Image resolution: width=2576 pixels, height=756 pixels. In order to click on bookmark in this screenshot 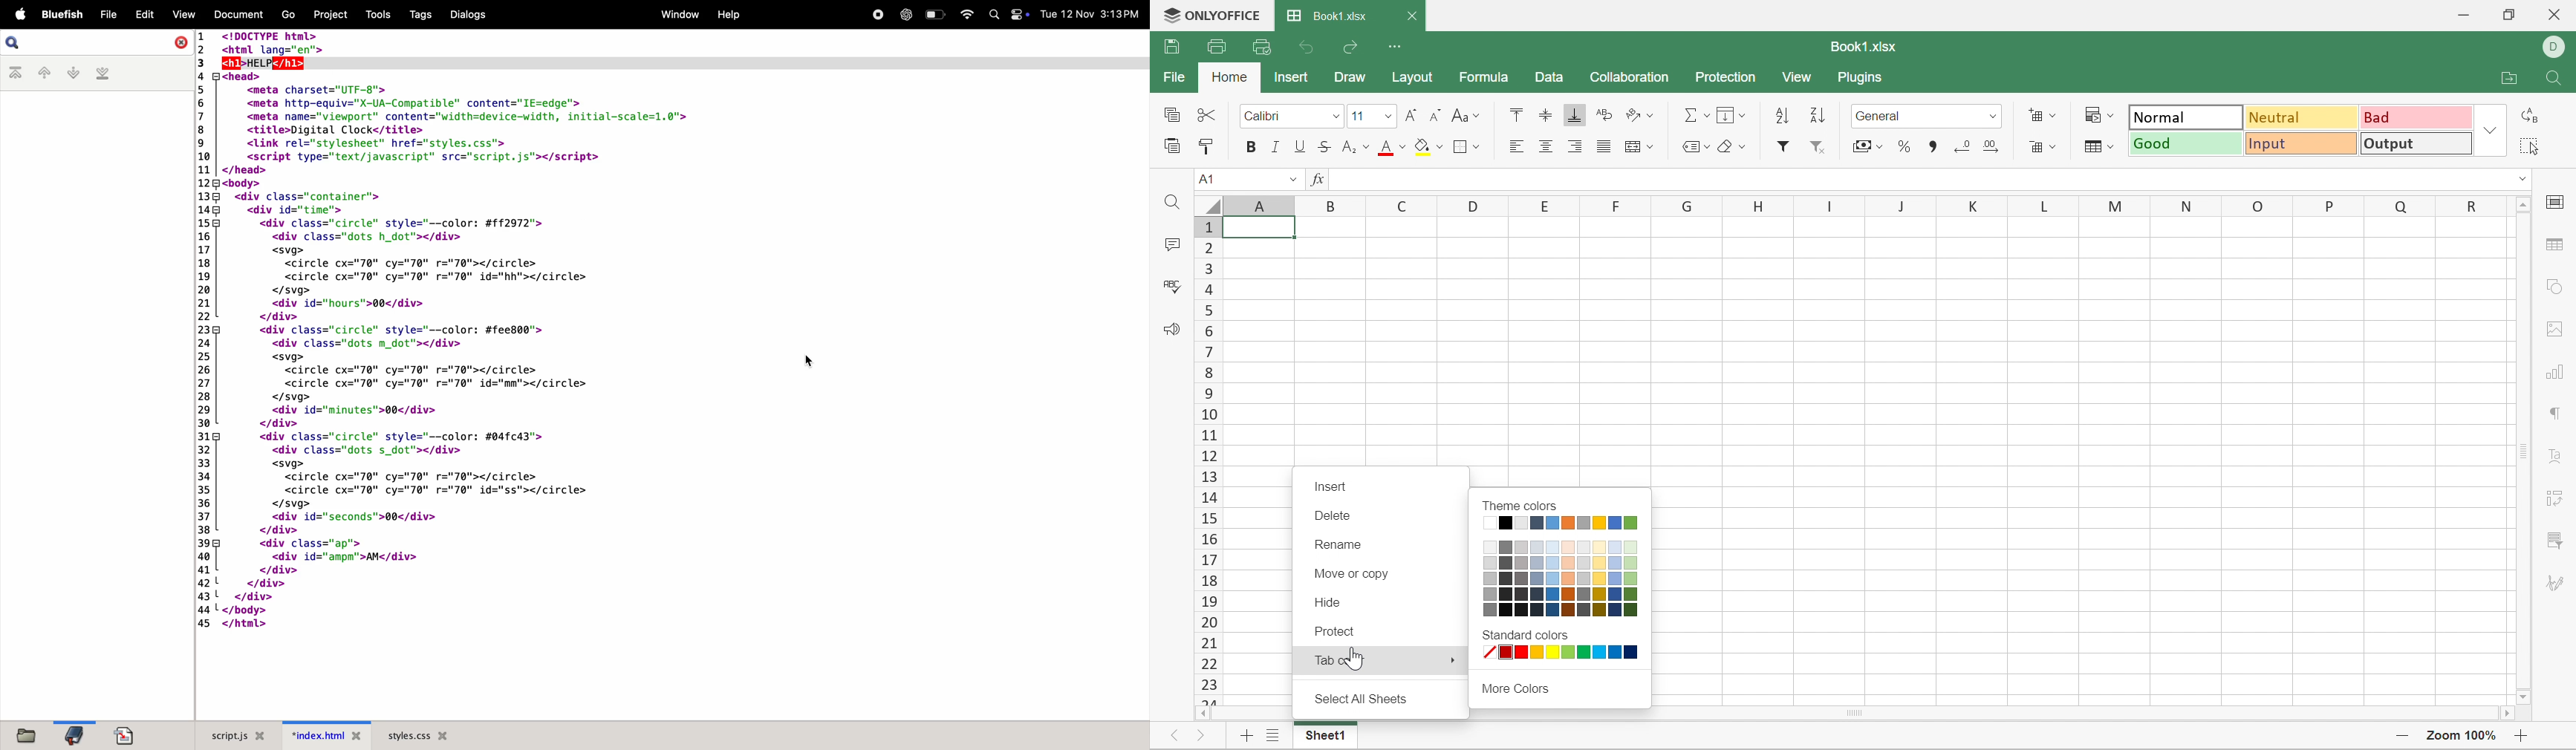, I will do `click(74, 734)`.